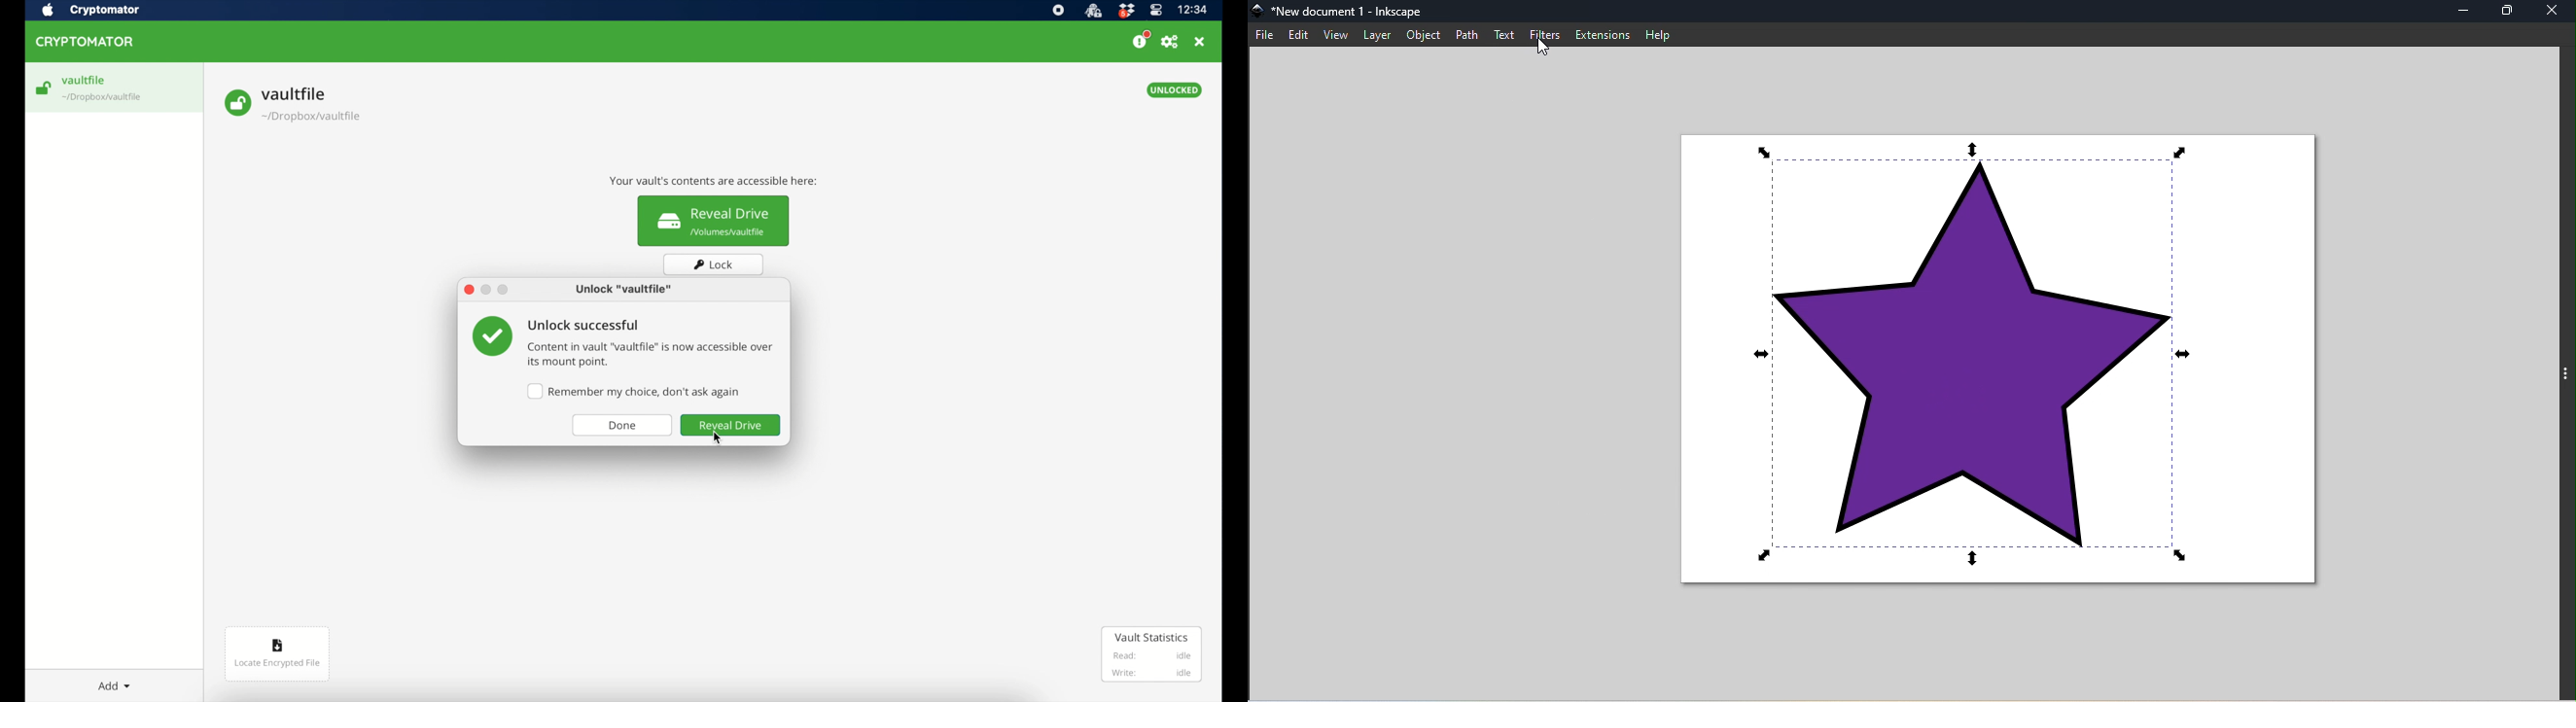 Image resolution: width=2576 pixels, height=728 pixels. I want to click on Edit, so click(1301, 37).